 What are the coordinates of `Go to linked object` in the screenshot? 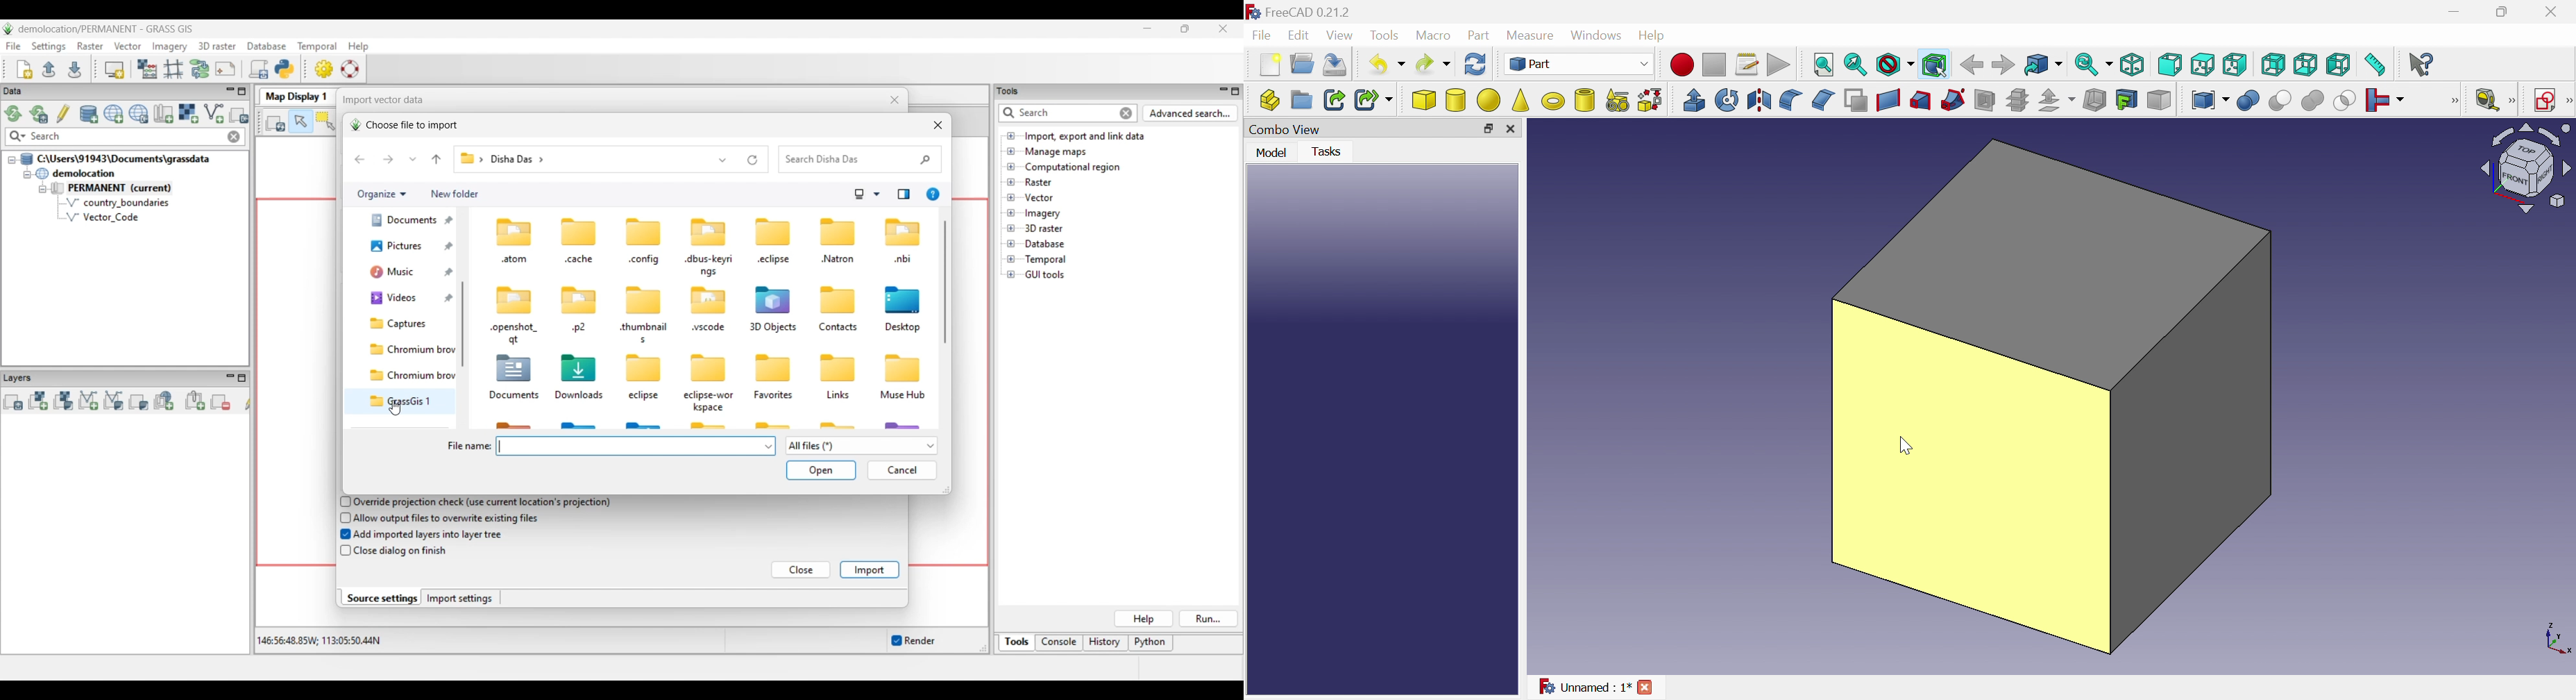 It's located at (2043, 65).